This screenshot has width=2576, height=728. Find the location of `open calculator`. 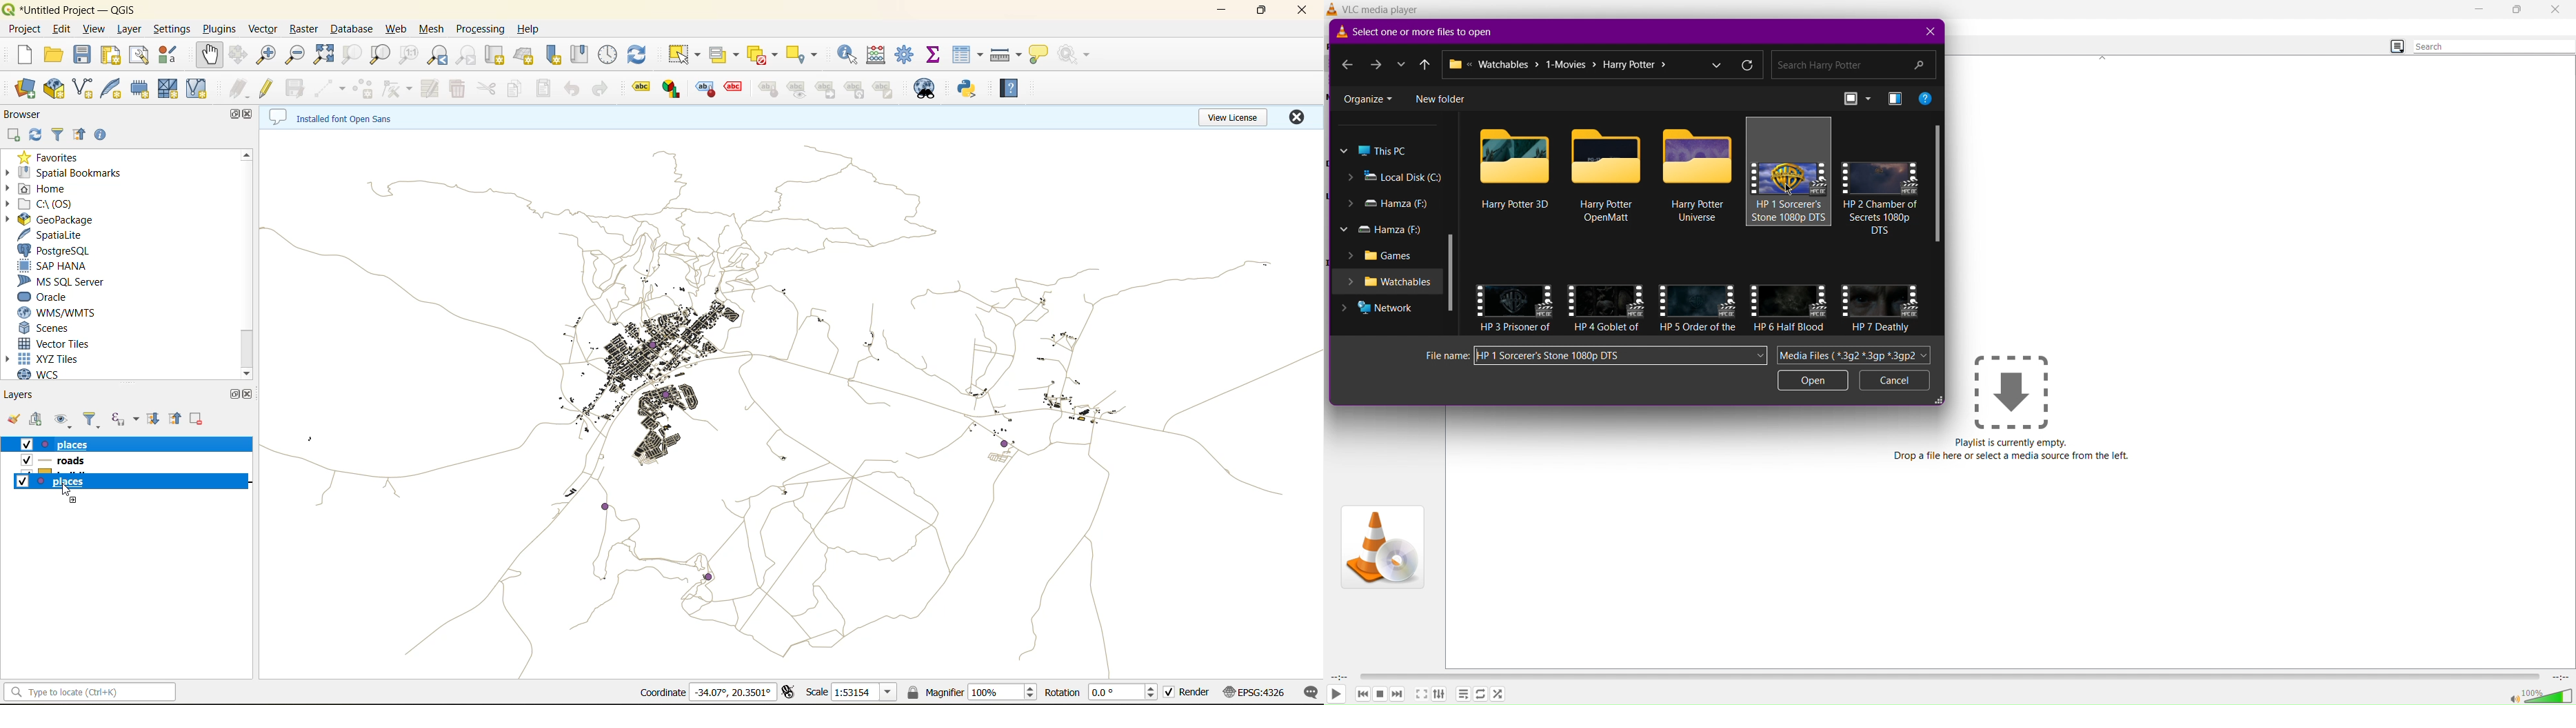

open calculator is located at coordinates (880, 54).